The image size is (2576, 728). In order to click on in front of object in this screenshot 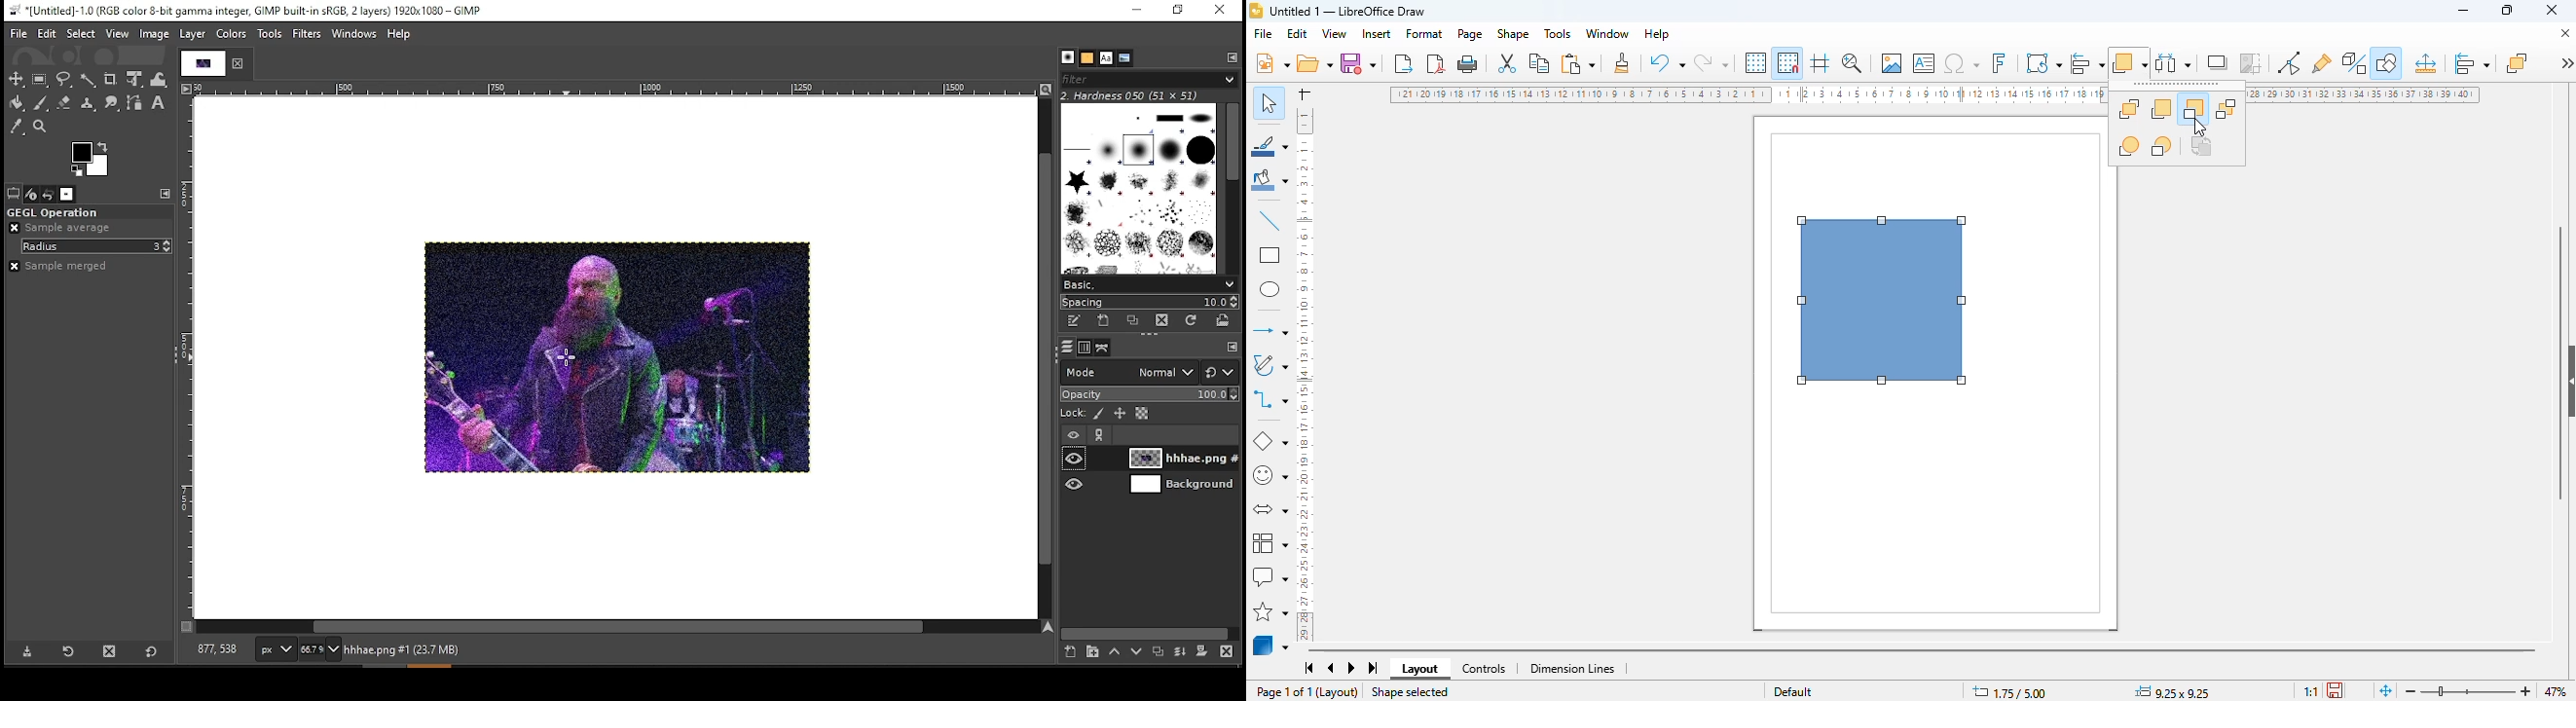, I will do `click(2129, 146)`.